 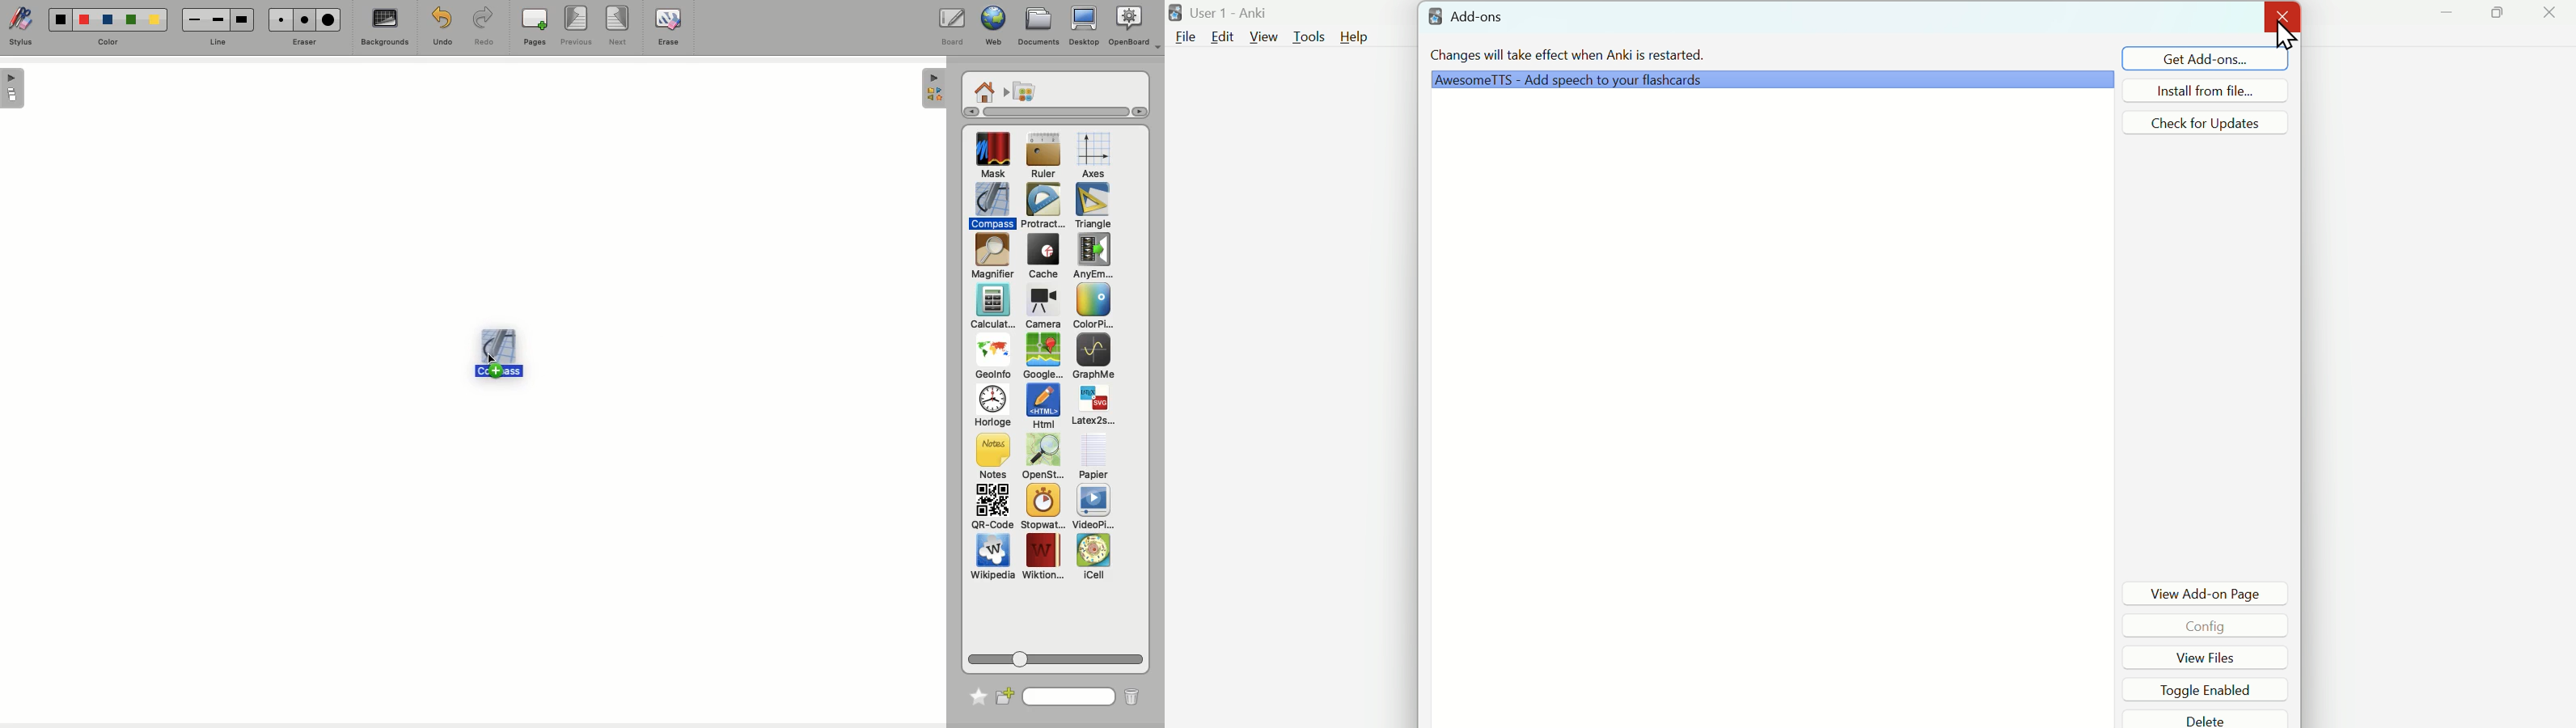 I want to click on Tools, so click(x=1310, y=36).